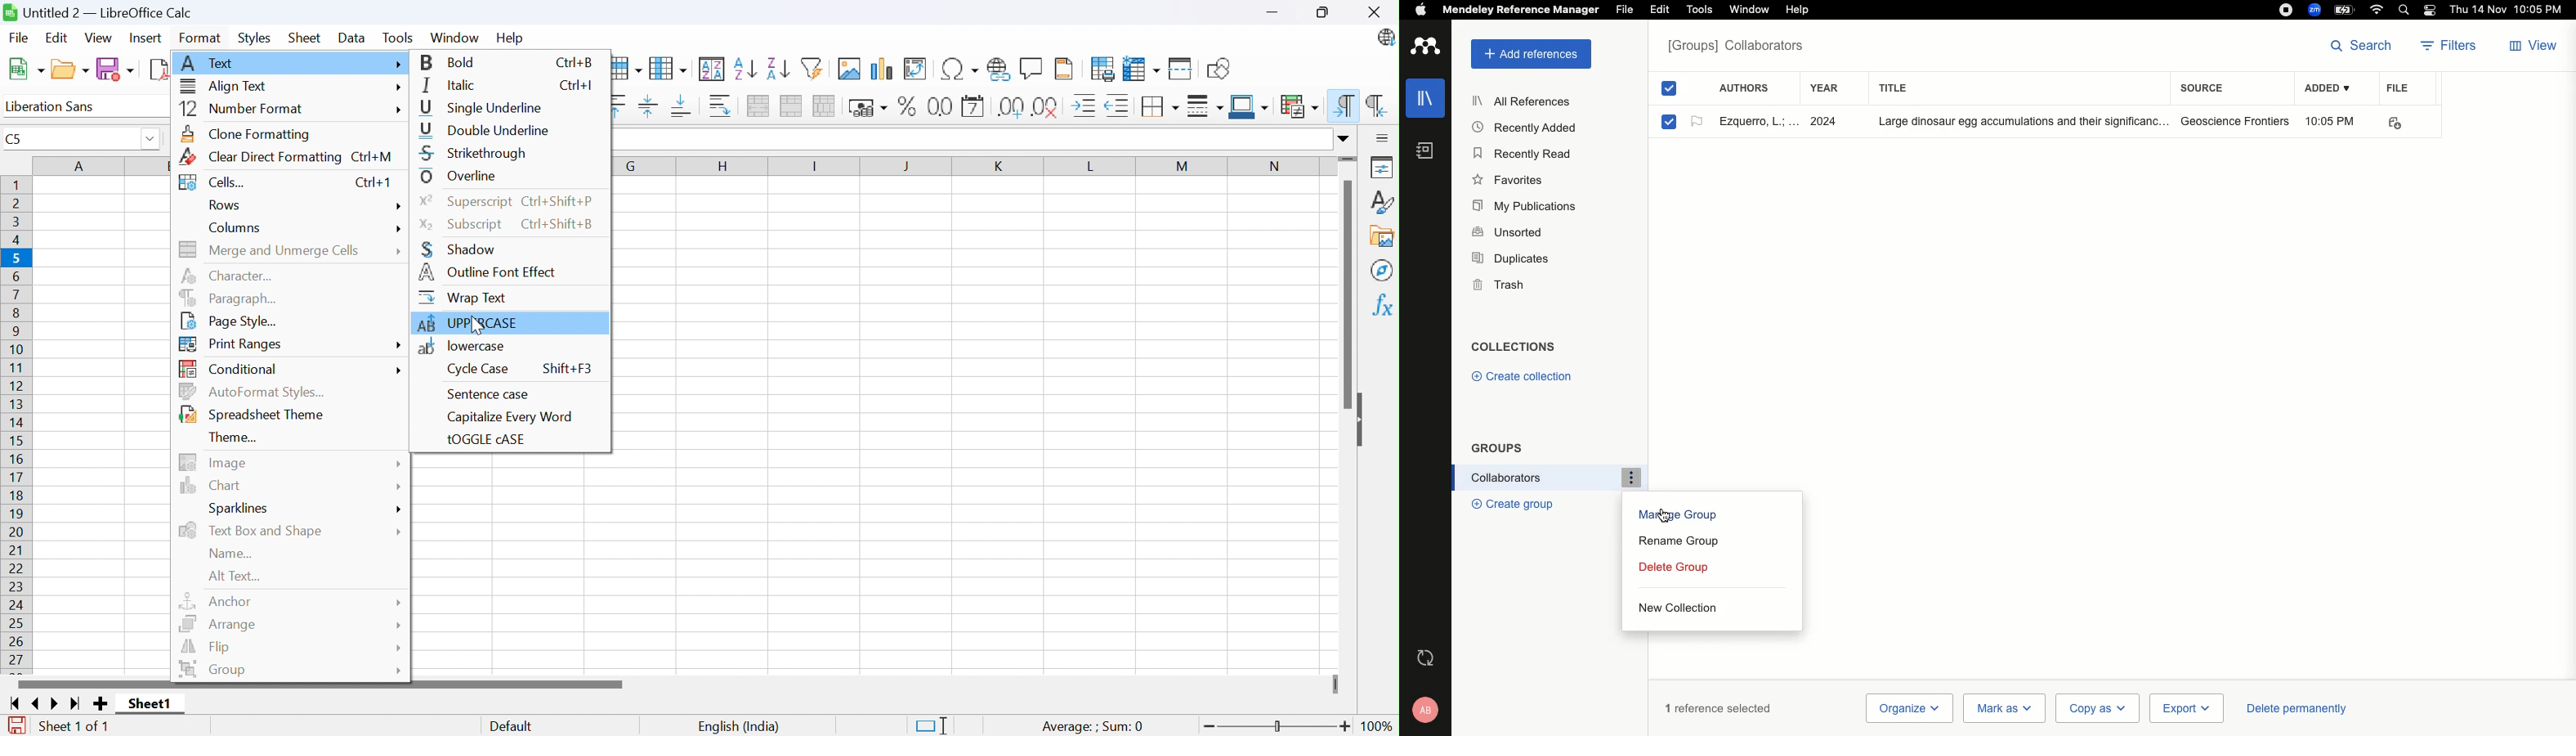 The image size is (2576, 756). Describe the element at coordinates (1105, 69) in the screenshot. I see `Define print area` at that location.